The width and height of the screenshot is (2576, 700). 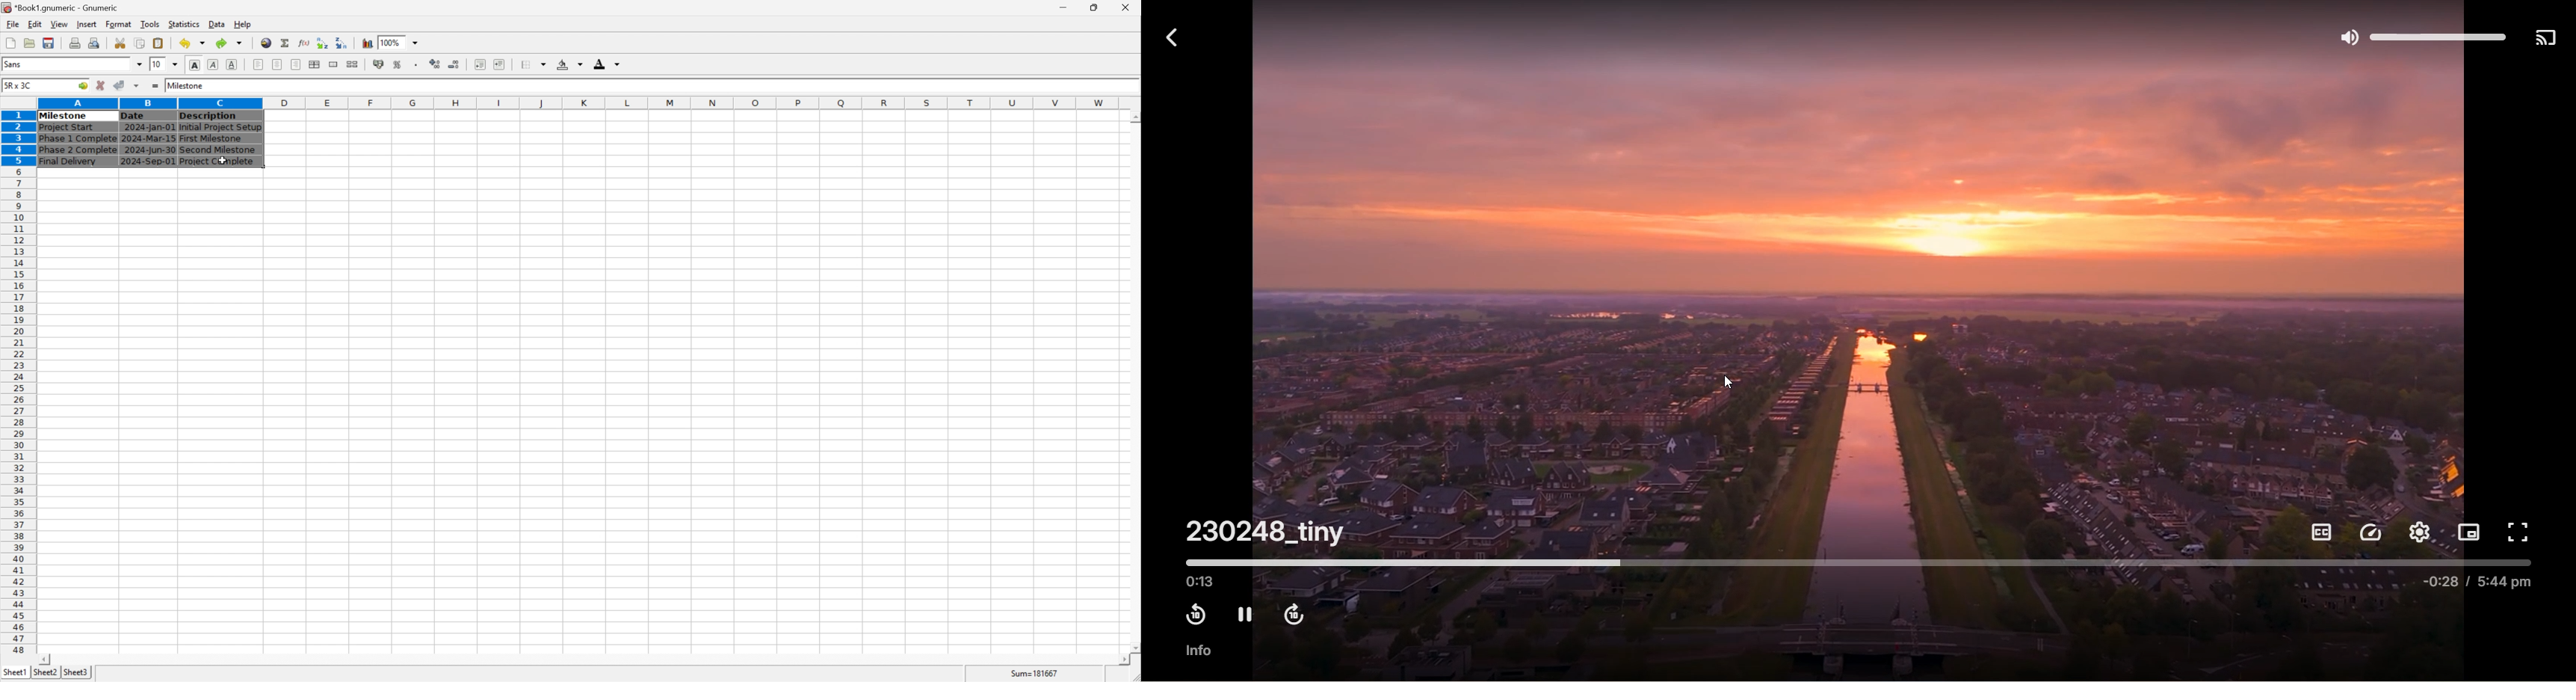 I want to click on edit function in current cell, so click(x=303, y=42).